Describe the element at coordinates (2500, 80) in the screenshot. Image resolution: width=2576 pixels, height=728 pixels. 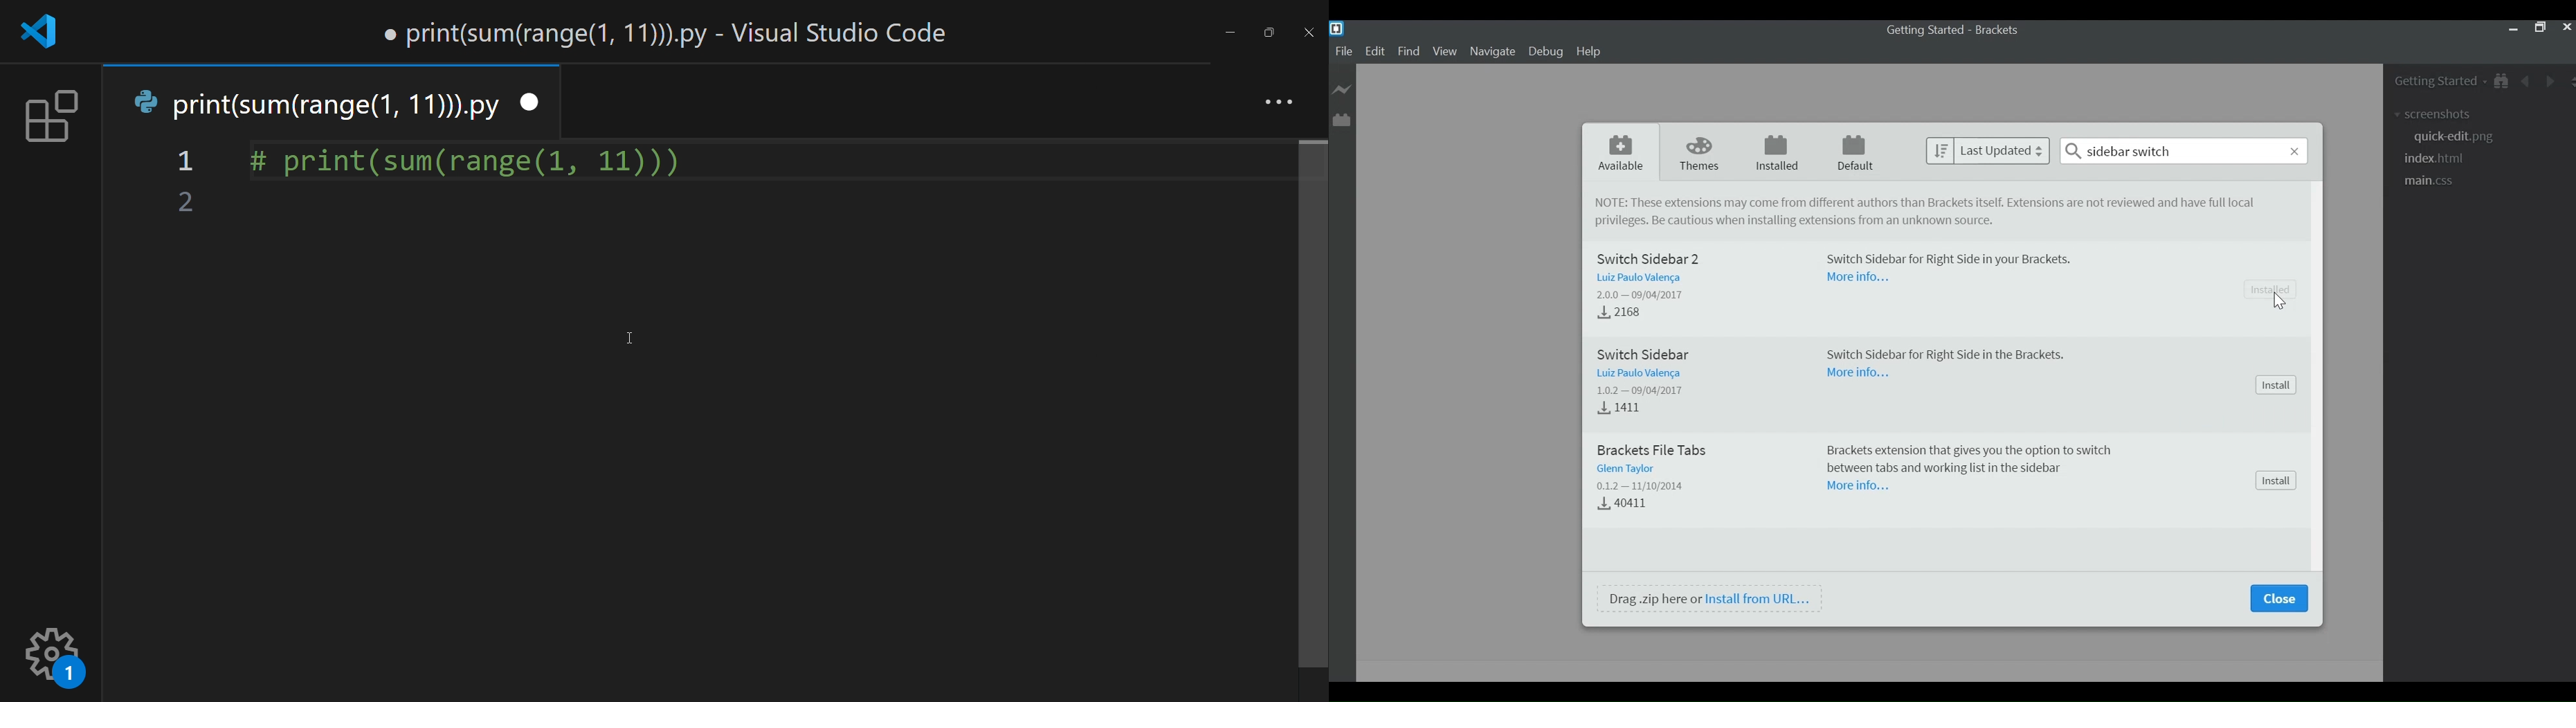
I see `Show in File tree` at that location.